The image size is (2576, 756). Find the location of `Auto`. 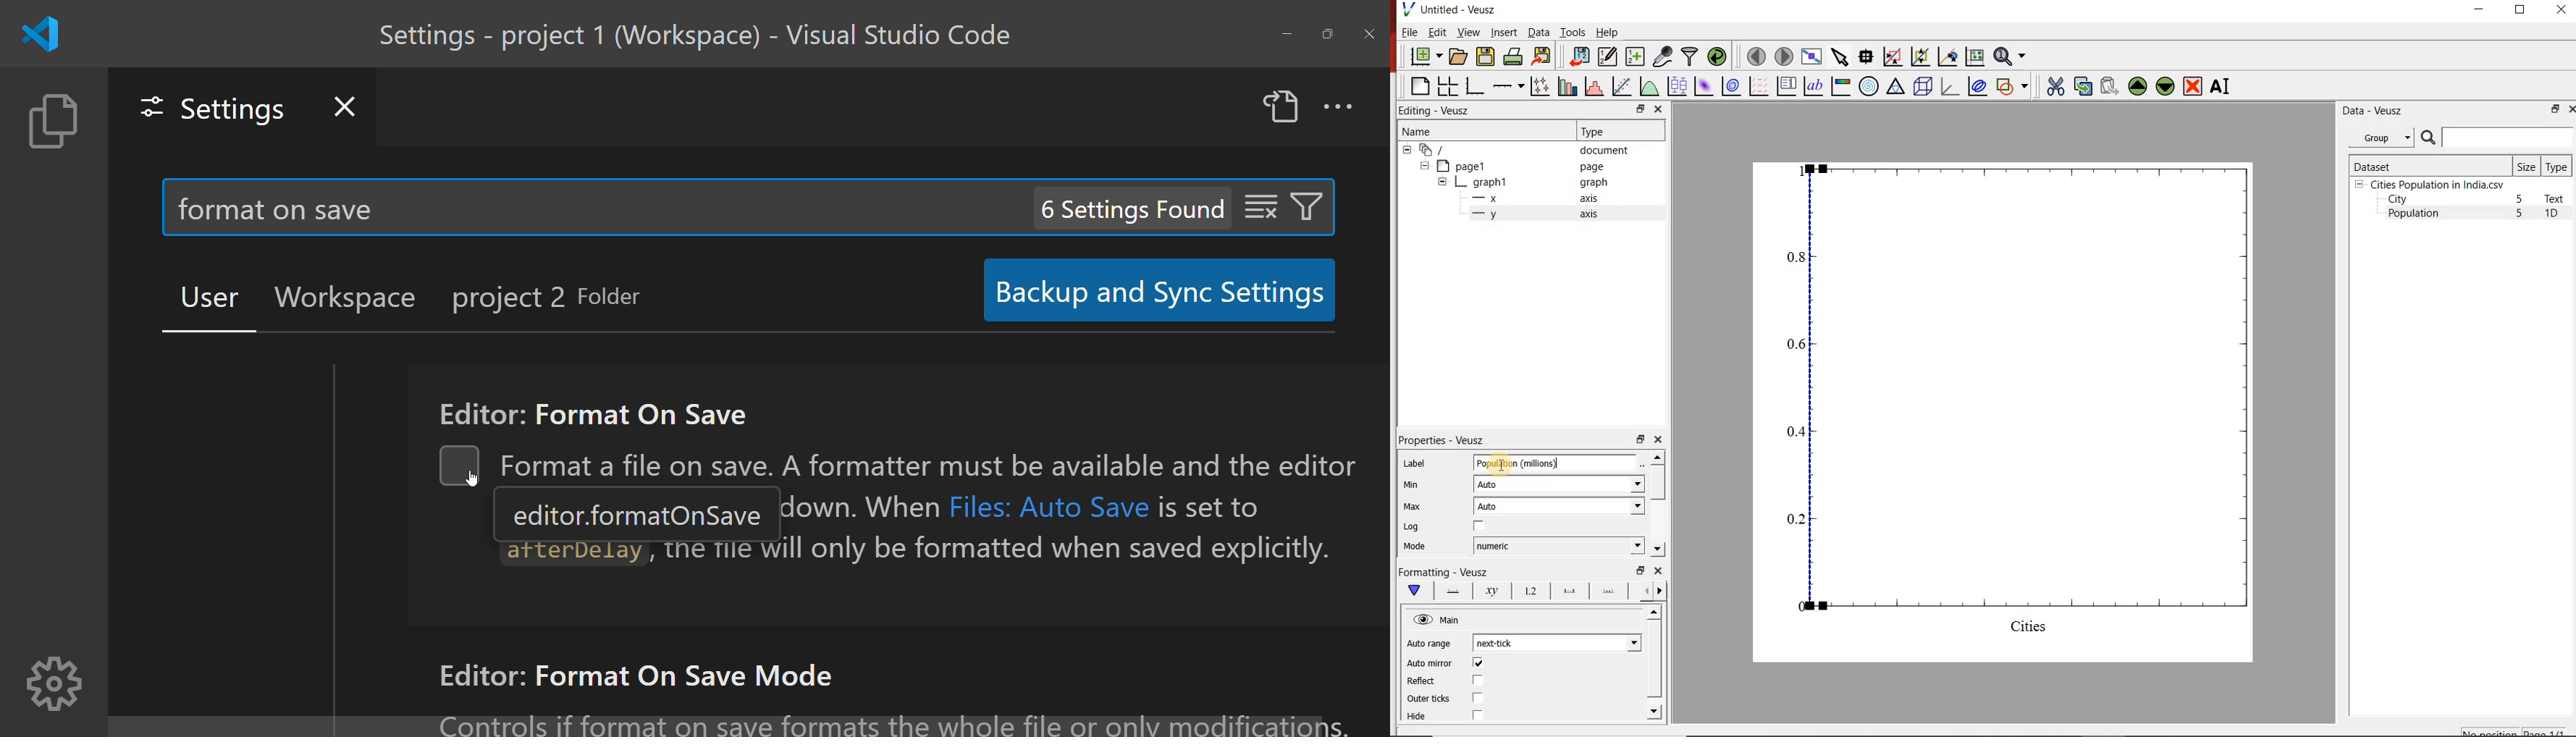

Auto is located at coordinates (1559, 506).